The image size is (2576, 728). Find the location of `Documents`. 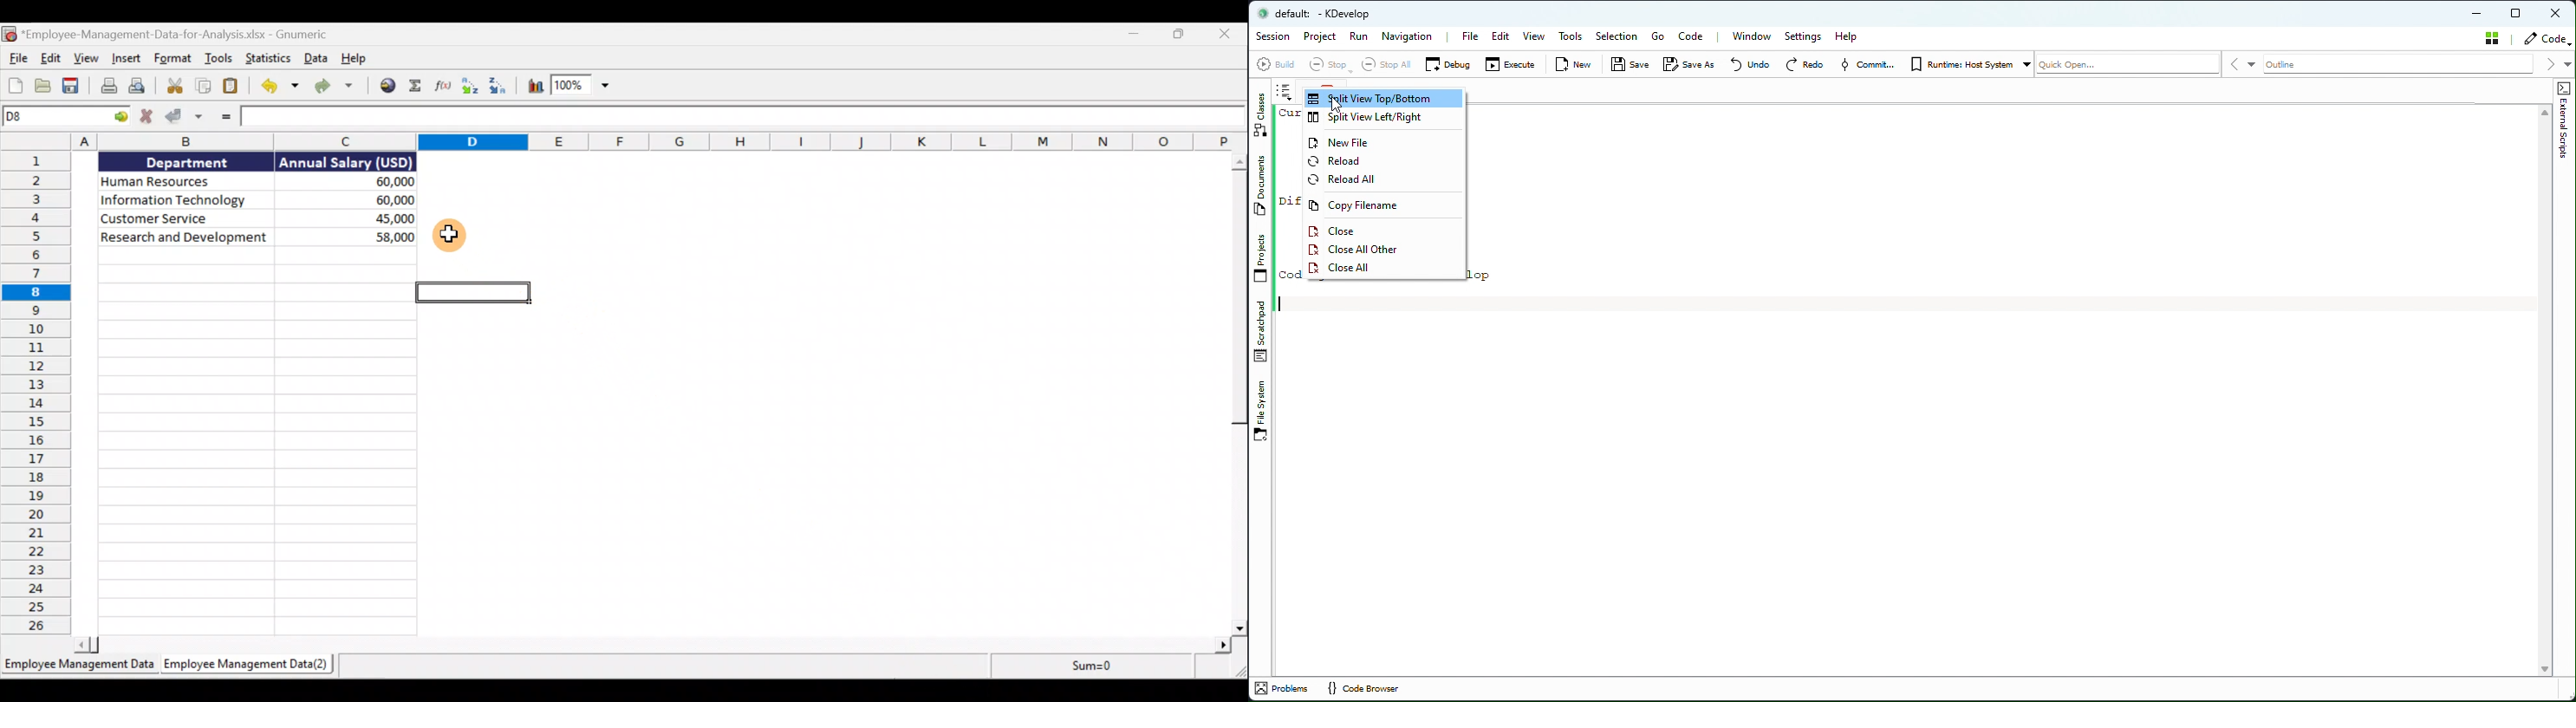

Documents is located at coordinates (1259, 187).